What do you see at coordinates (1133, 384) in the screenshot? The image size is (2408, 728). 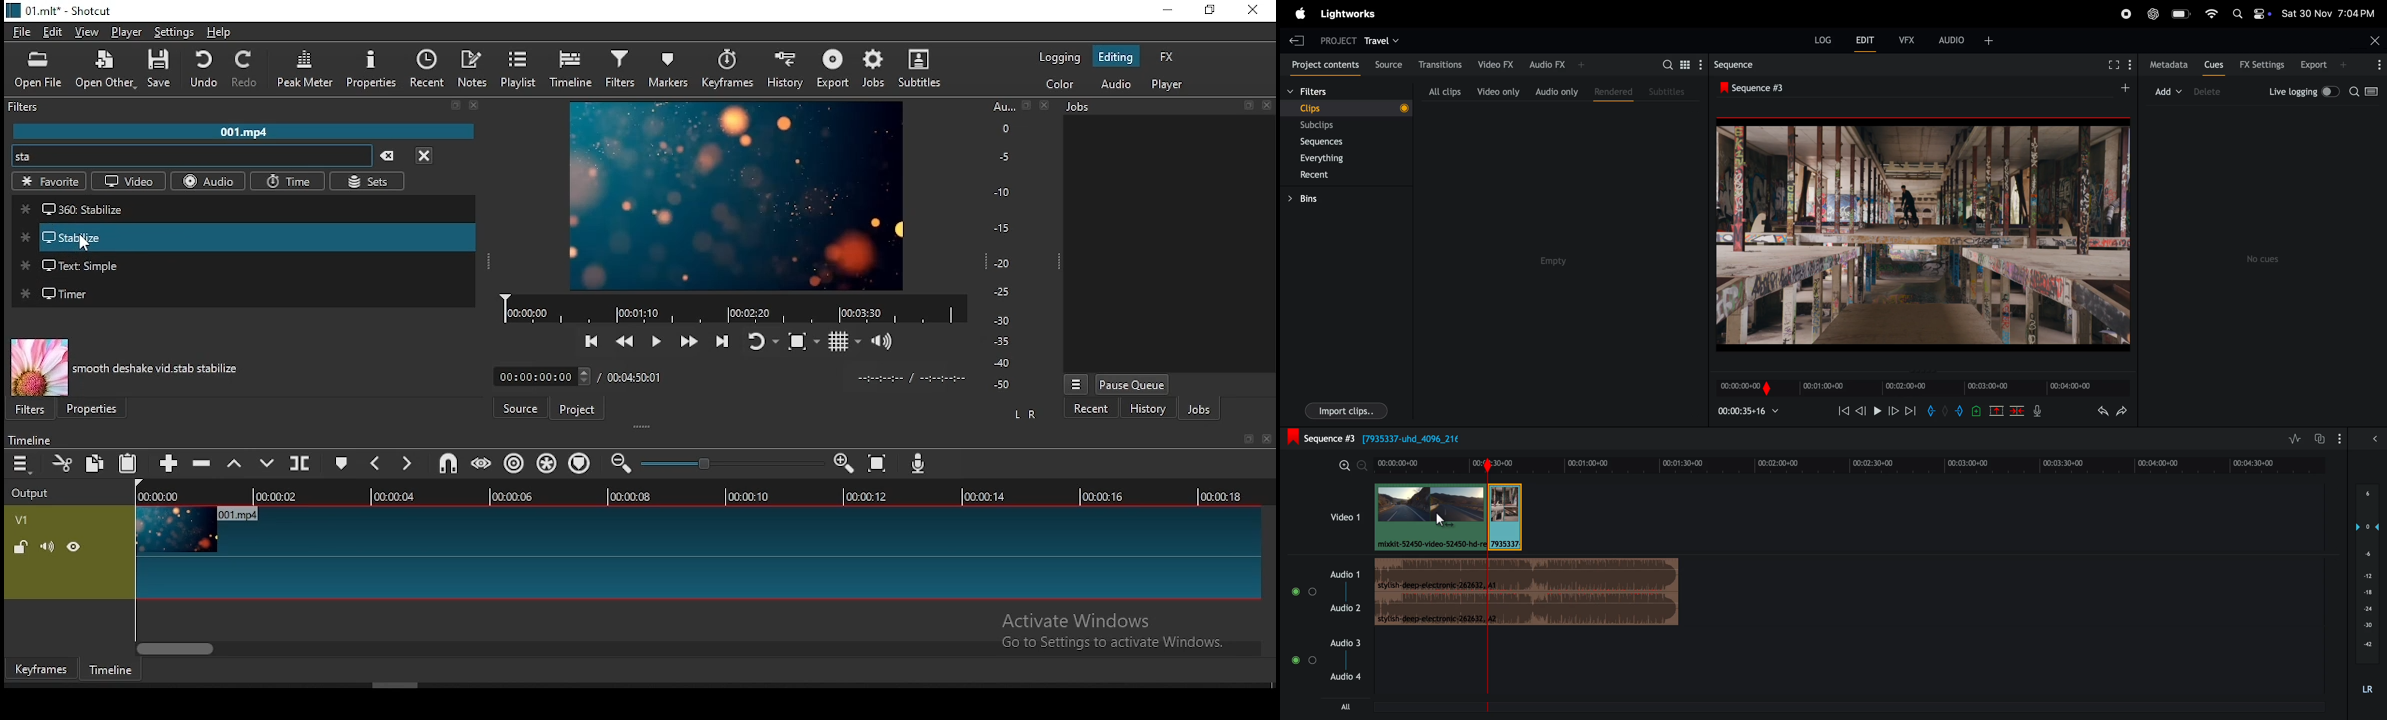 I see `pause queue` at bounding box center [1133, 384].